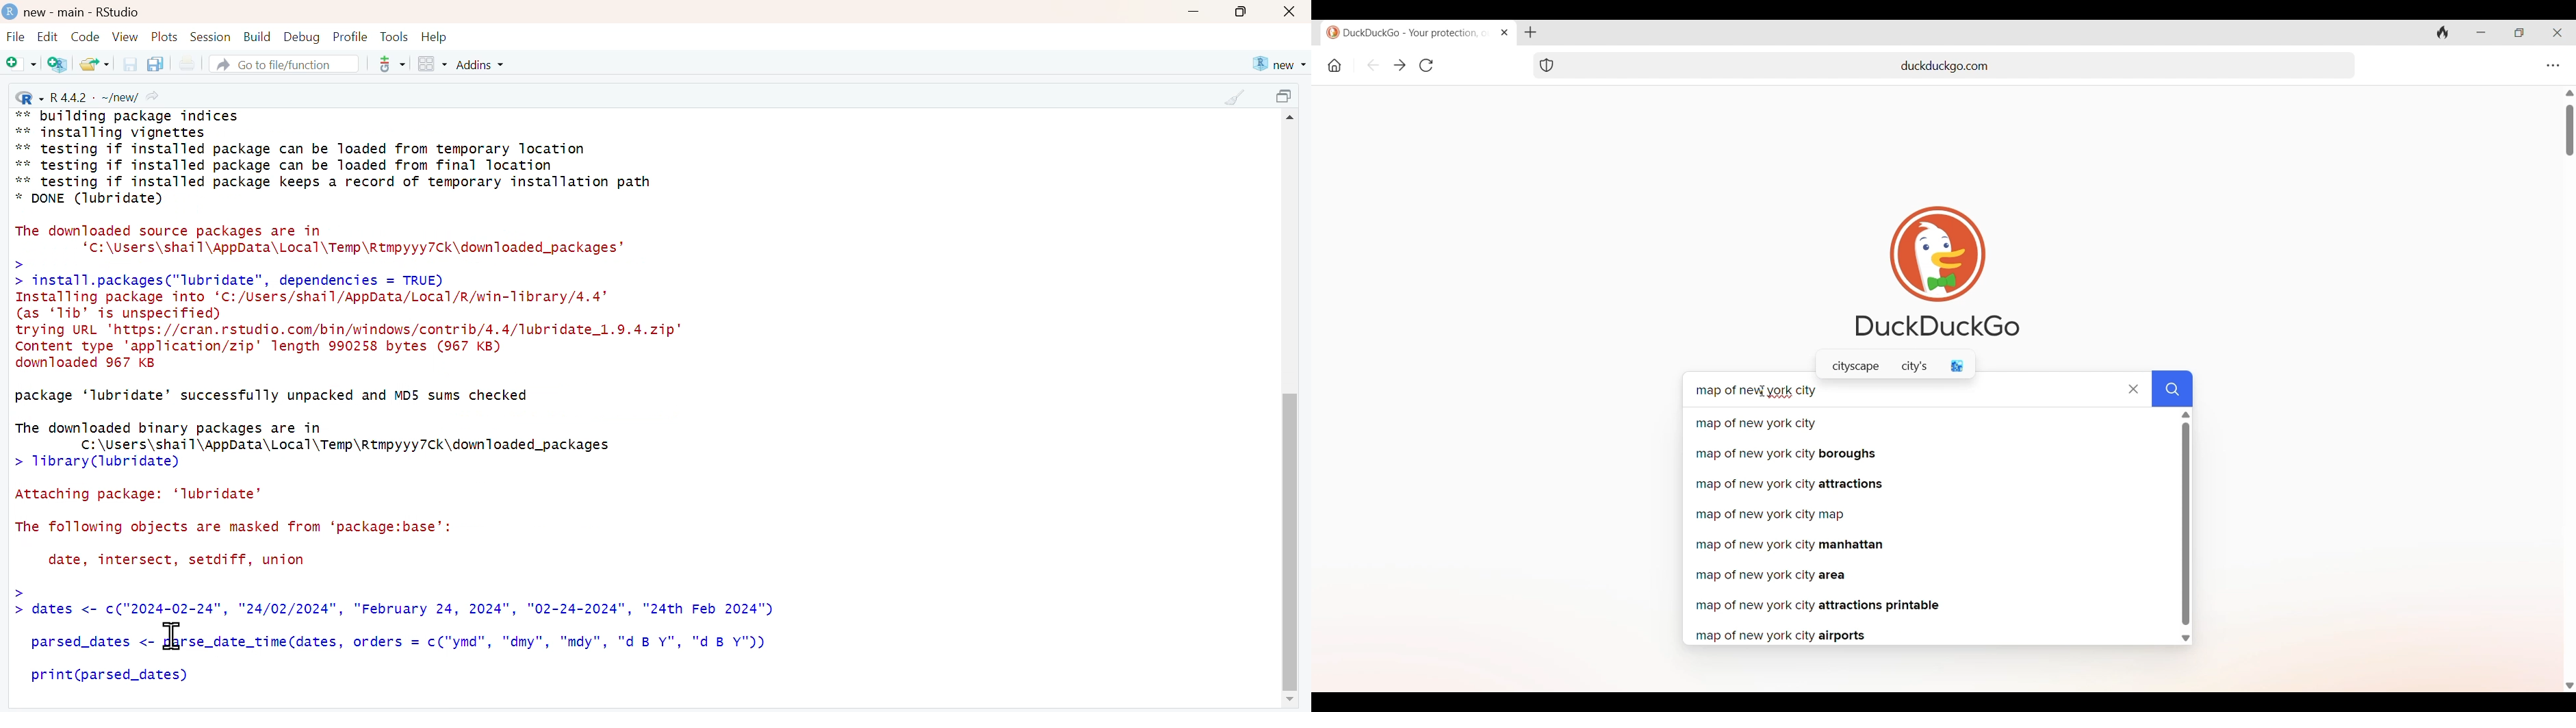 Image resolution: width=2576 pixels, height=728 pixels. What do you see at coordinates (125, 36) in the screenshot?
I see `View` at bounding box center [125, 36].